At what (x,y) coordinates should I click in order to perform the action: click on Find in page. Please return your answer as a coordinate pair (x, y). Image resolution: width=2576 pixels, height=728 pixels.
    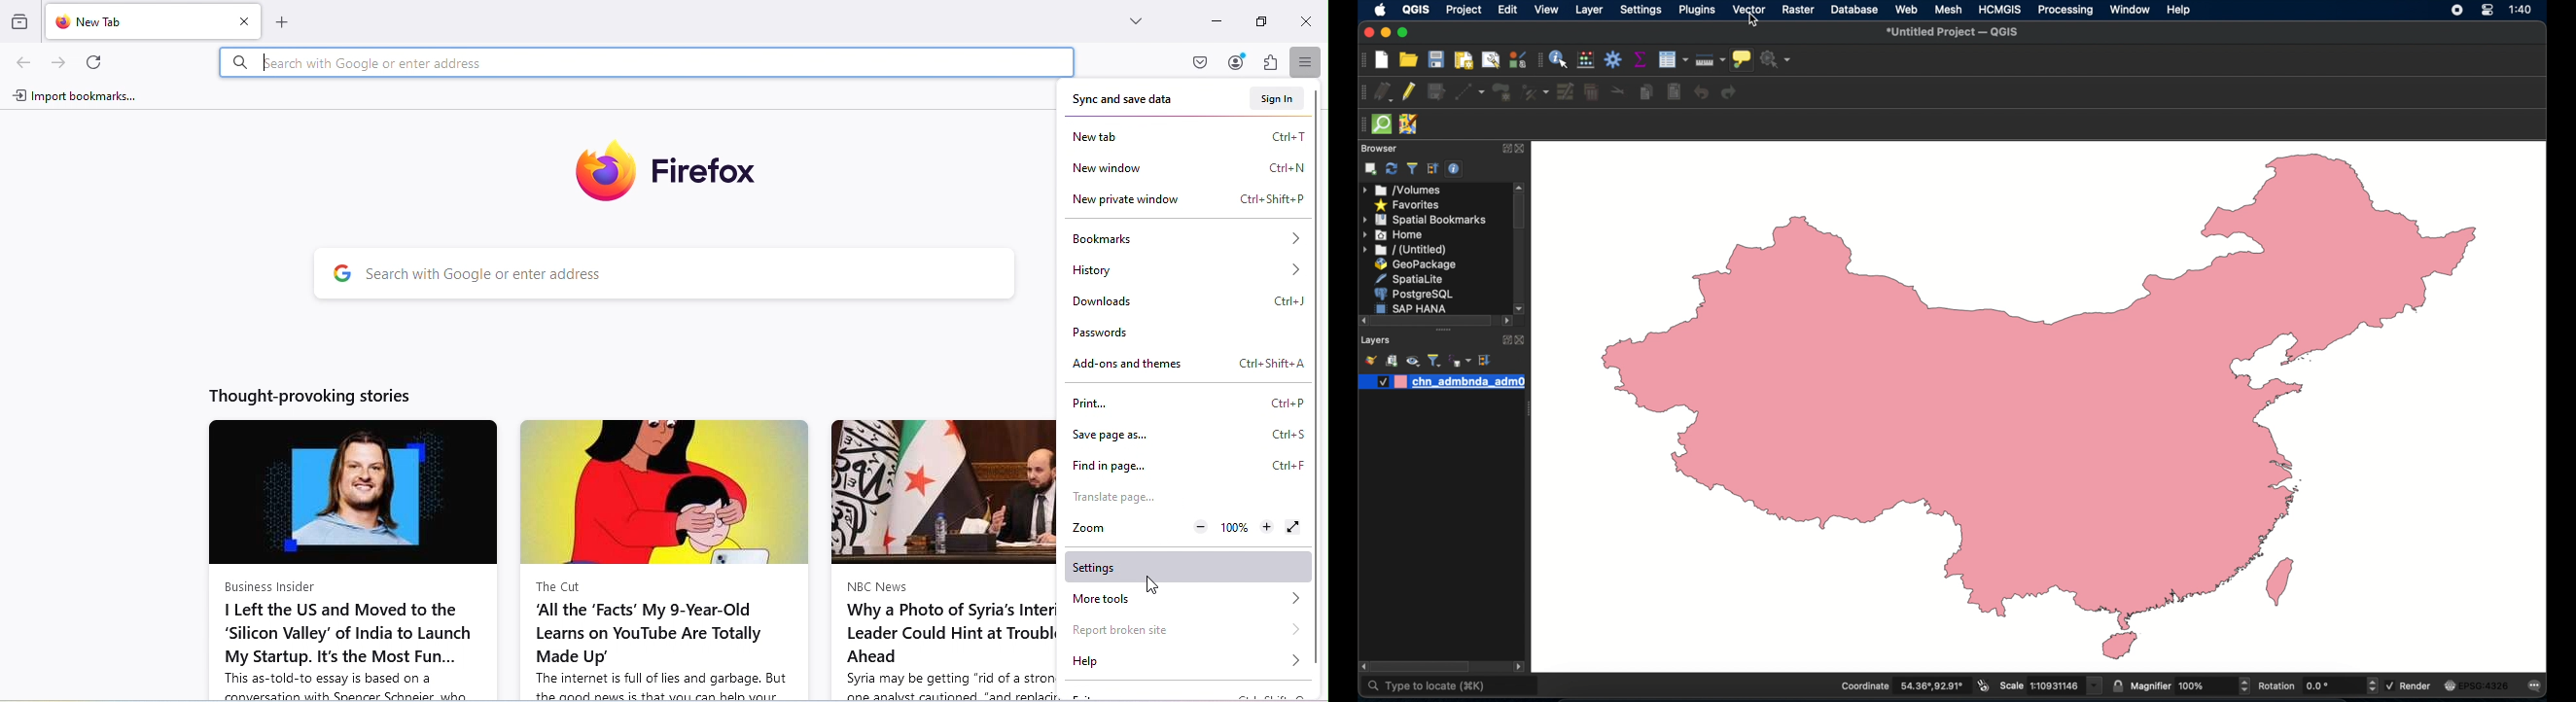
    Looking at the image, I should click on (1190, 467).